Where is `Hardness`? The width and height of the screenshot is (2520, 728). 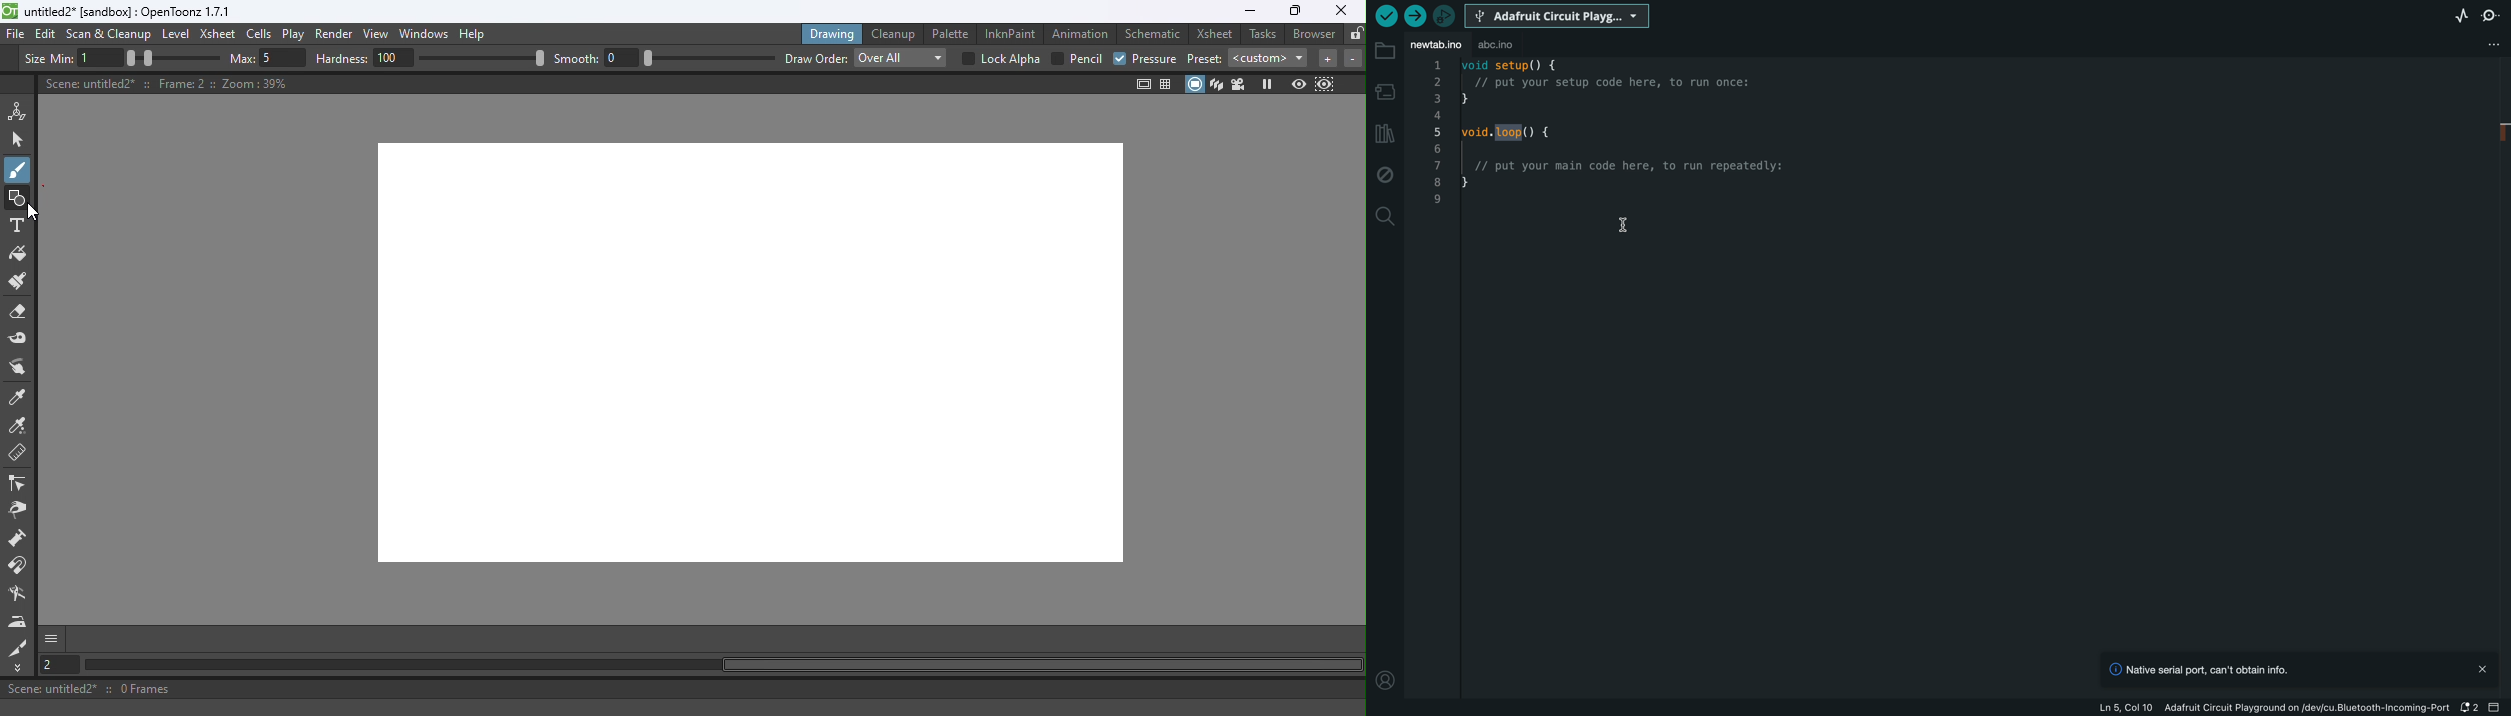 Hardness is located at coordinates (343, 59).